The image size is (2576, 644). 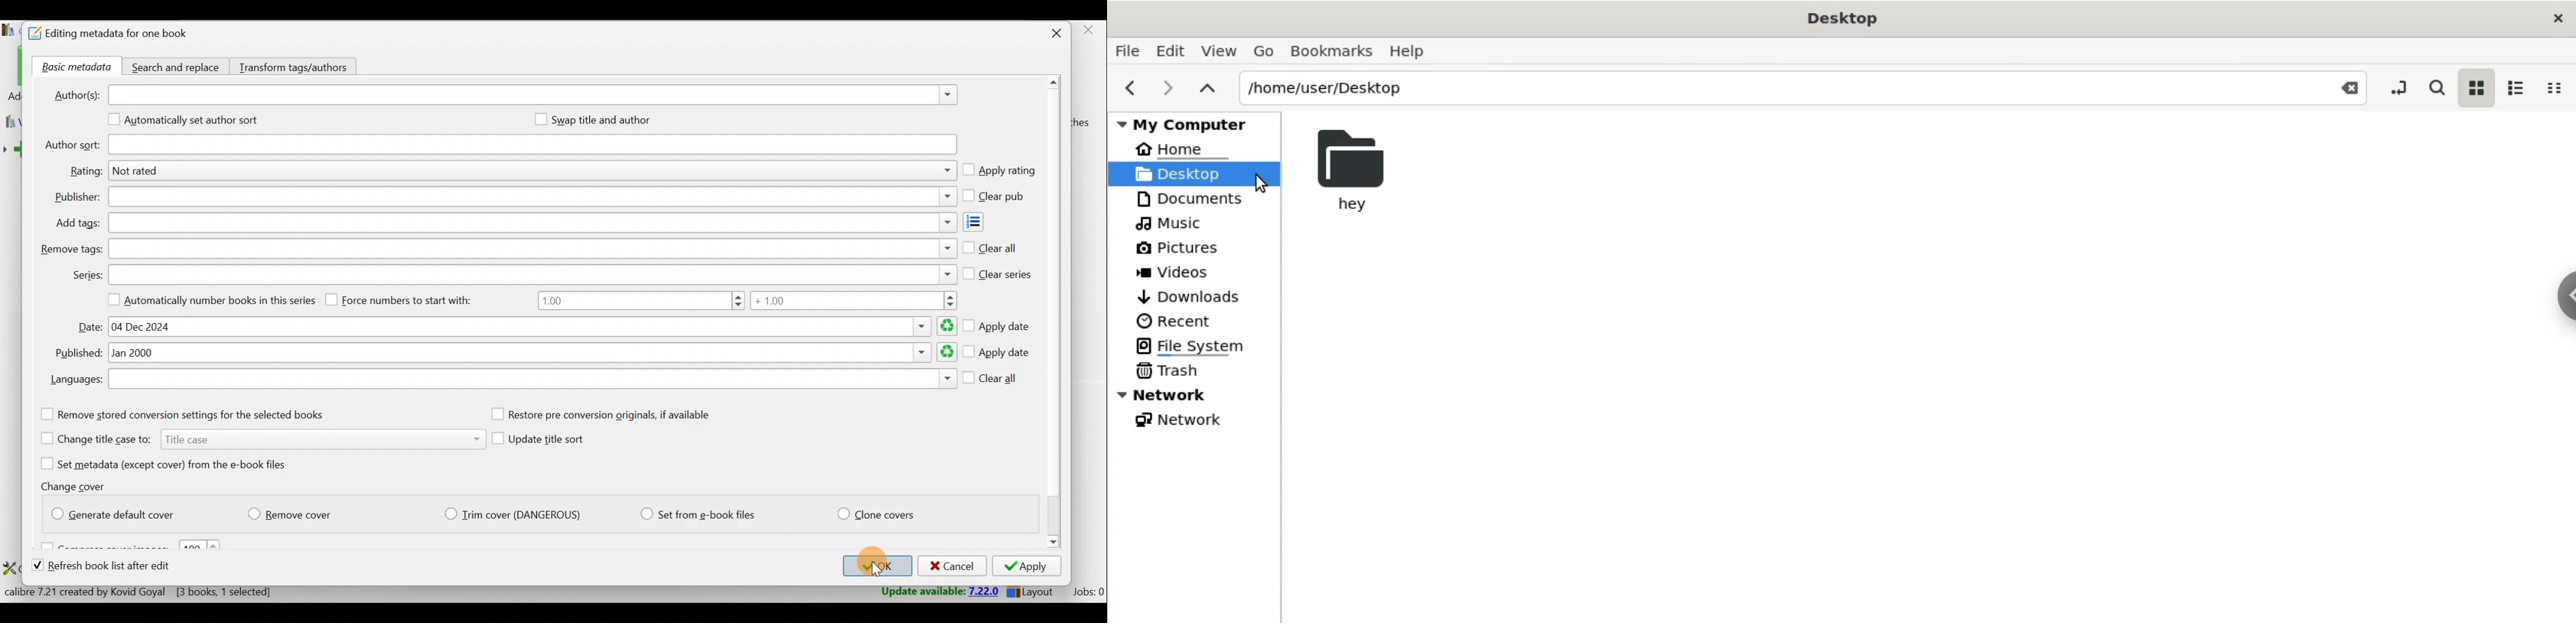 I want to click on Trim cover (Dangerious), so click(x=516, y=516).